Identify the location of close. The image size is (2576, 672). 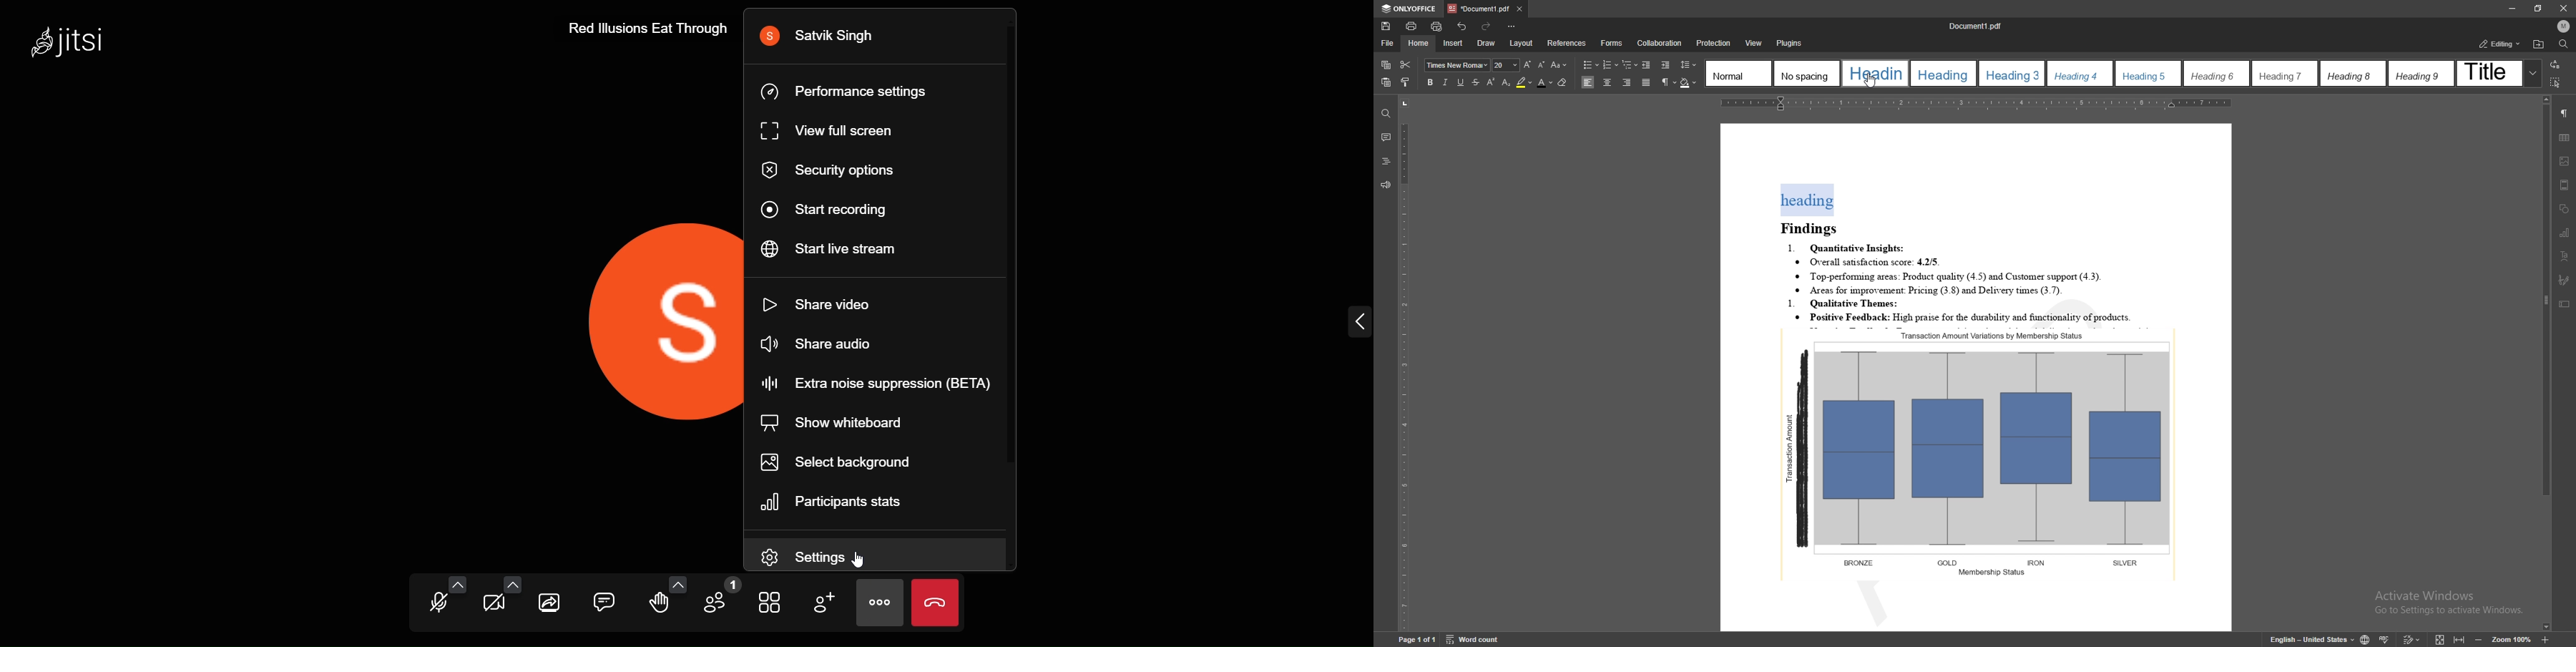
(2565, 9).